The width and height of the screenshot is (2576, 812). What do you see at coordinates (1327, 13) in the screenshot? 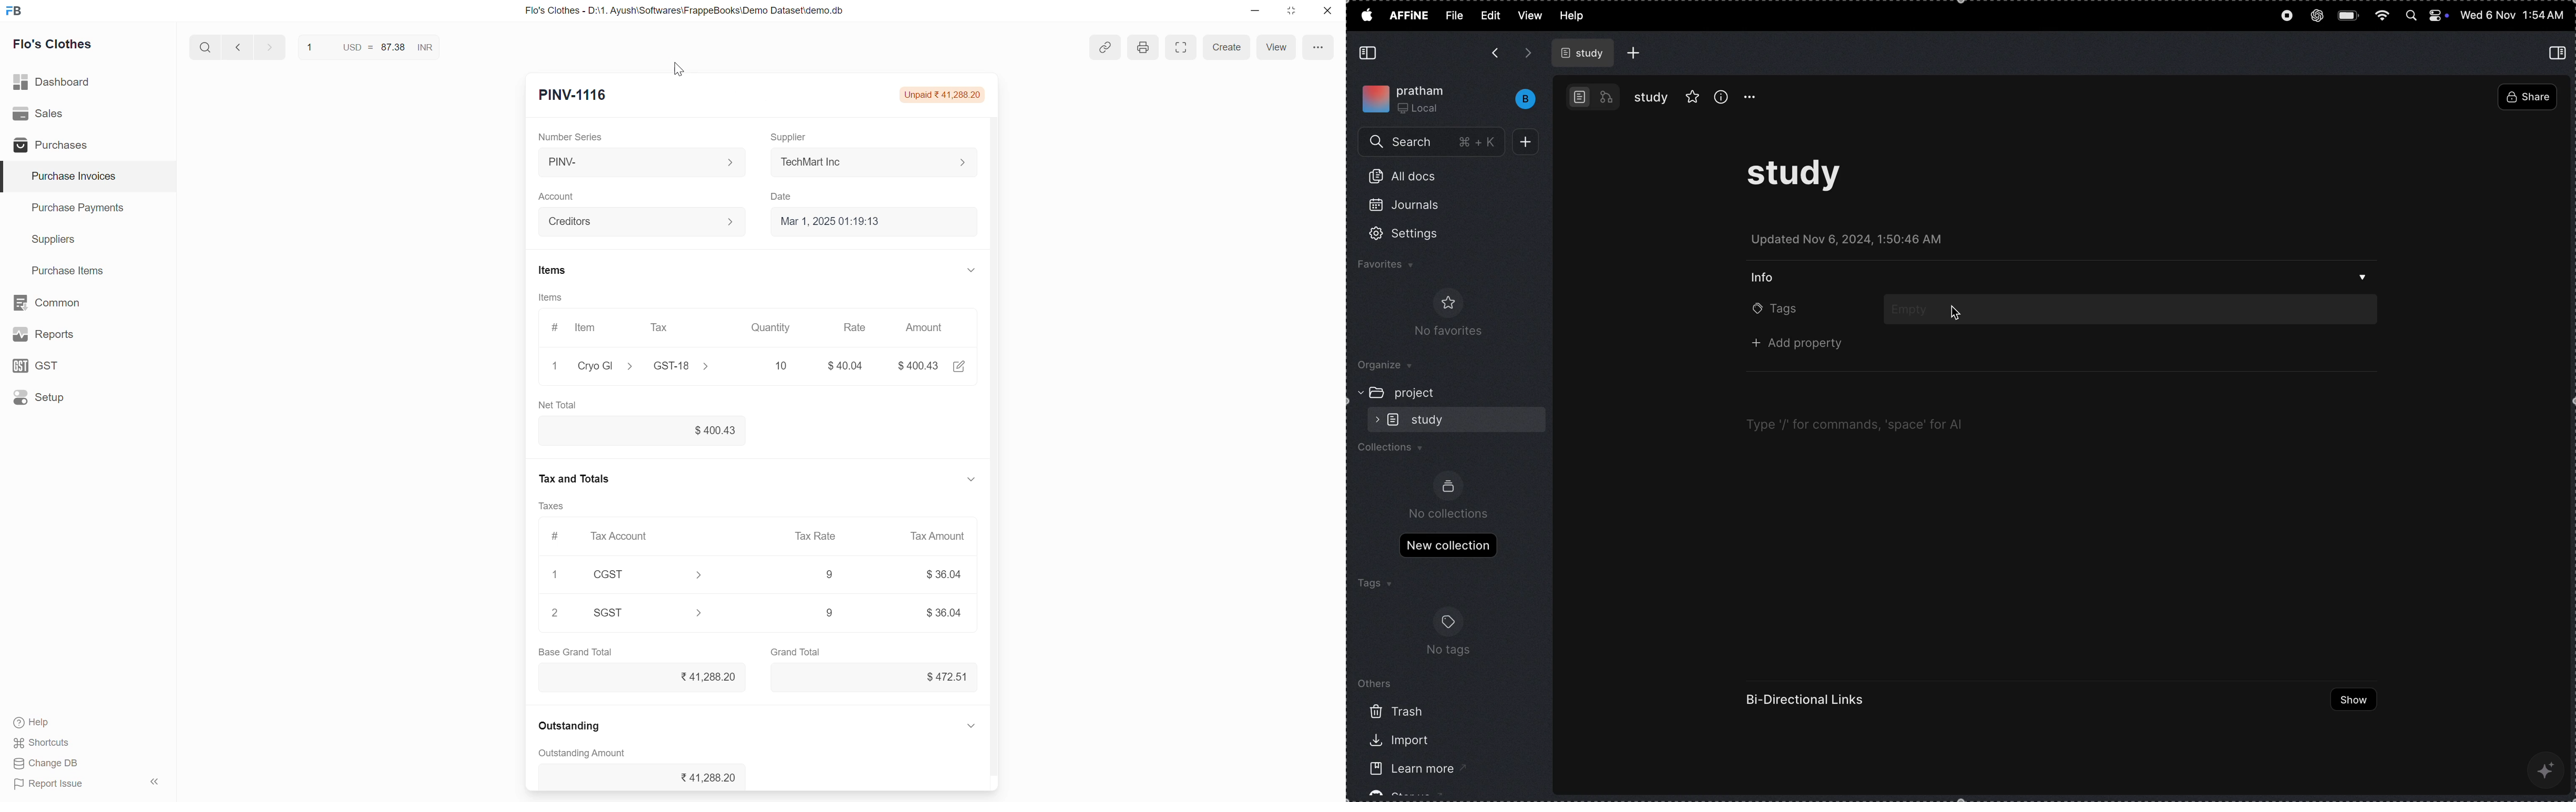
I see `close` at bounding box center [1327, 13].